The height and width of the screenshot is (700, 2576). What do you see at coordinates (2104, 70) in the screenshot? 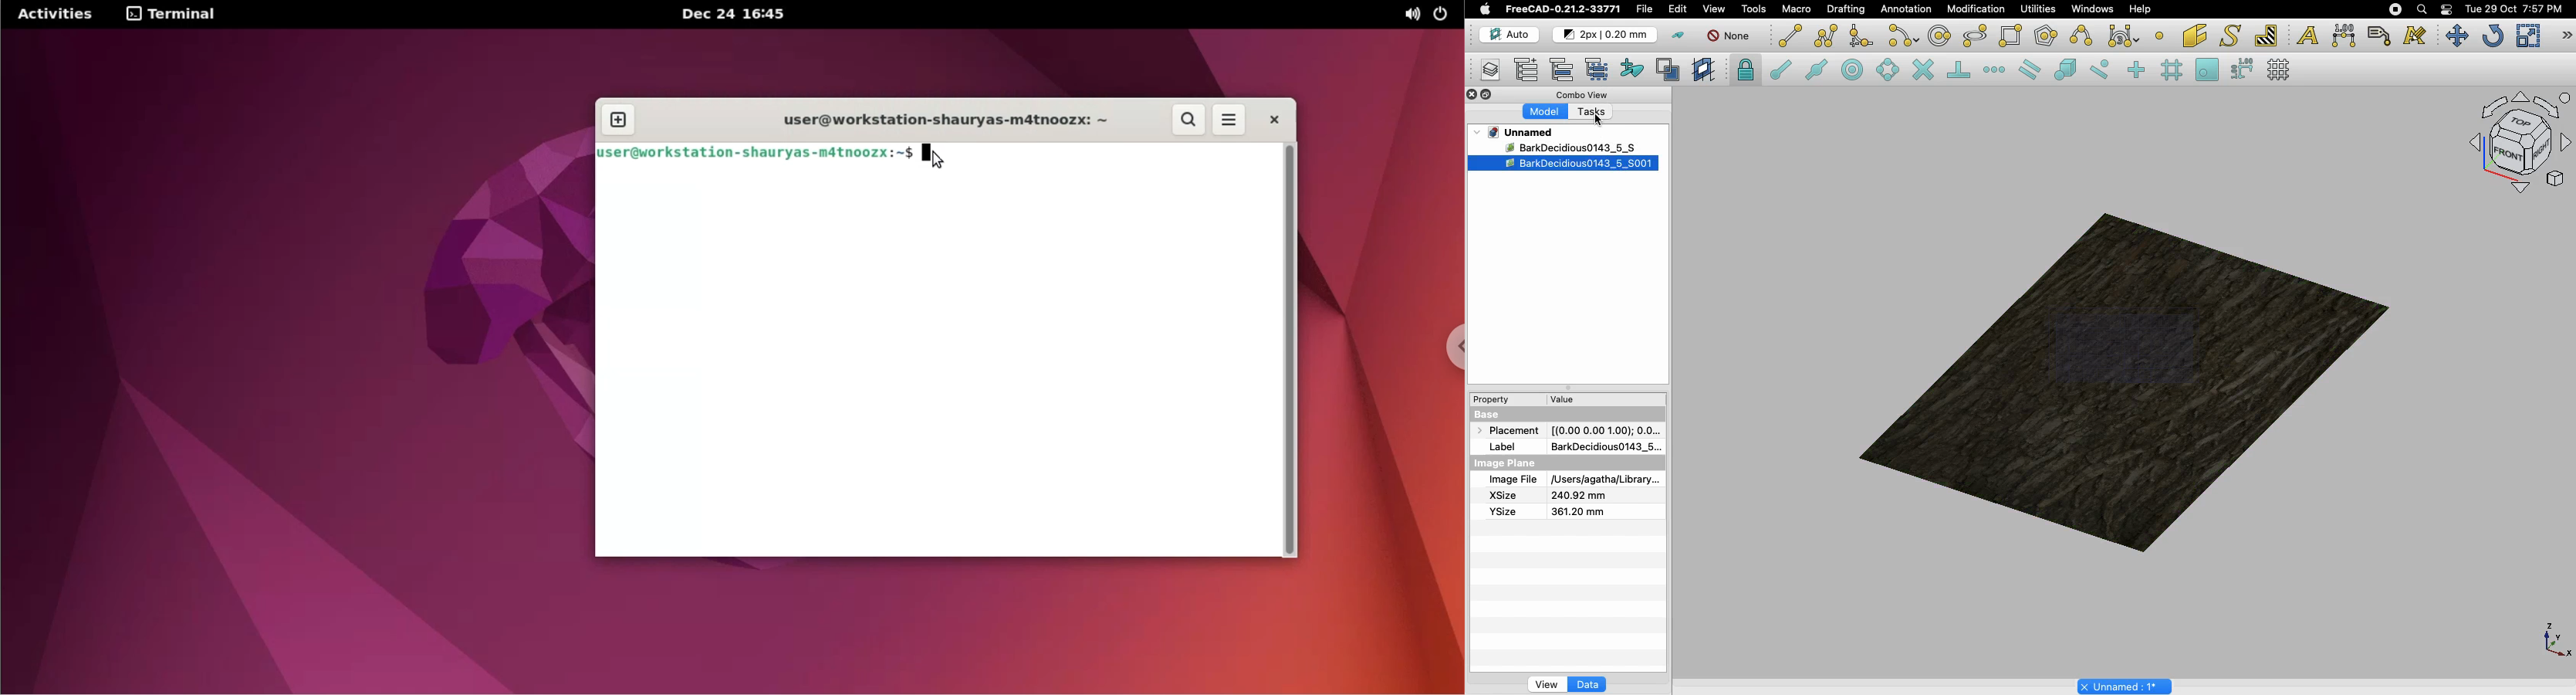
I see `Snap near` at bounding box center [2104, 70].